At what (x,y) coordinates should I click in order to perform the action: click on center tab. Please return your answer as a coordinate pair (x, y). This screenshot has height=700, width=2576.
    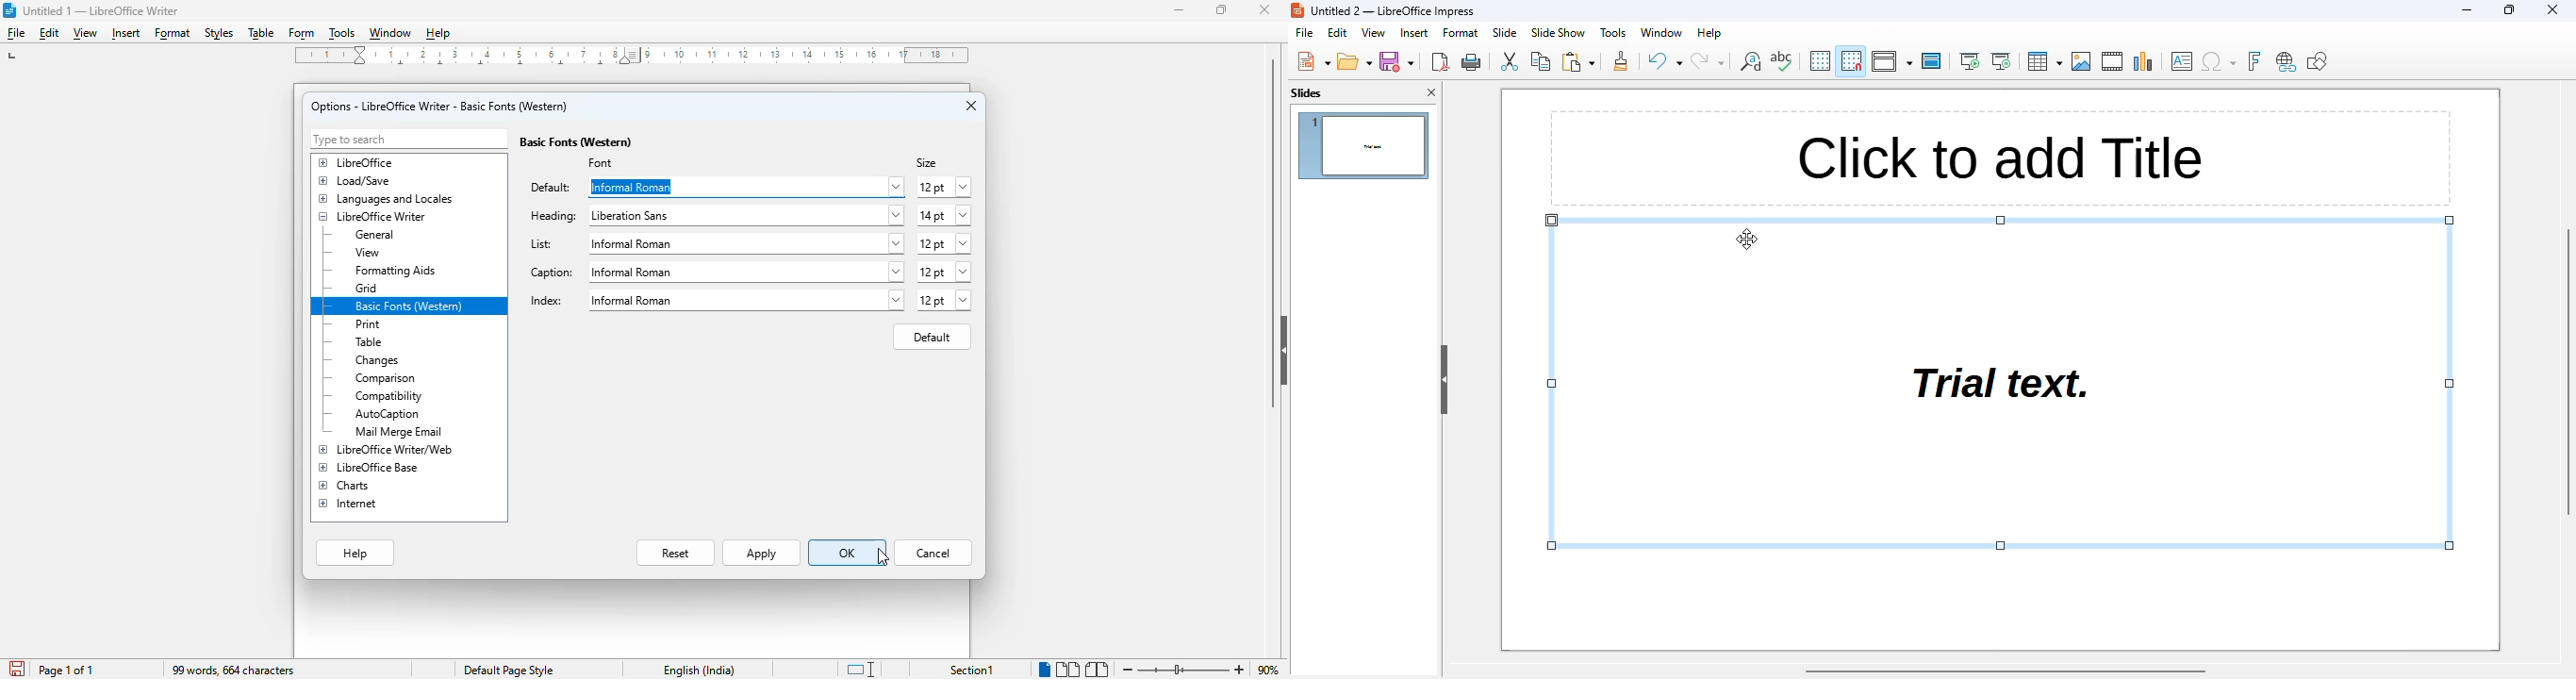
    Looking at the image, I should click on (445, 66).